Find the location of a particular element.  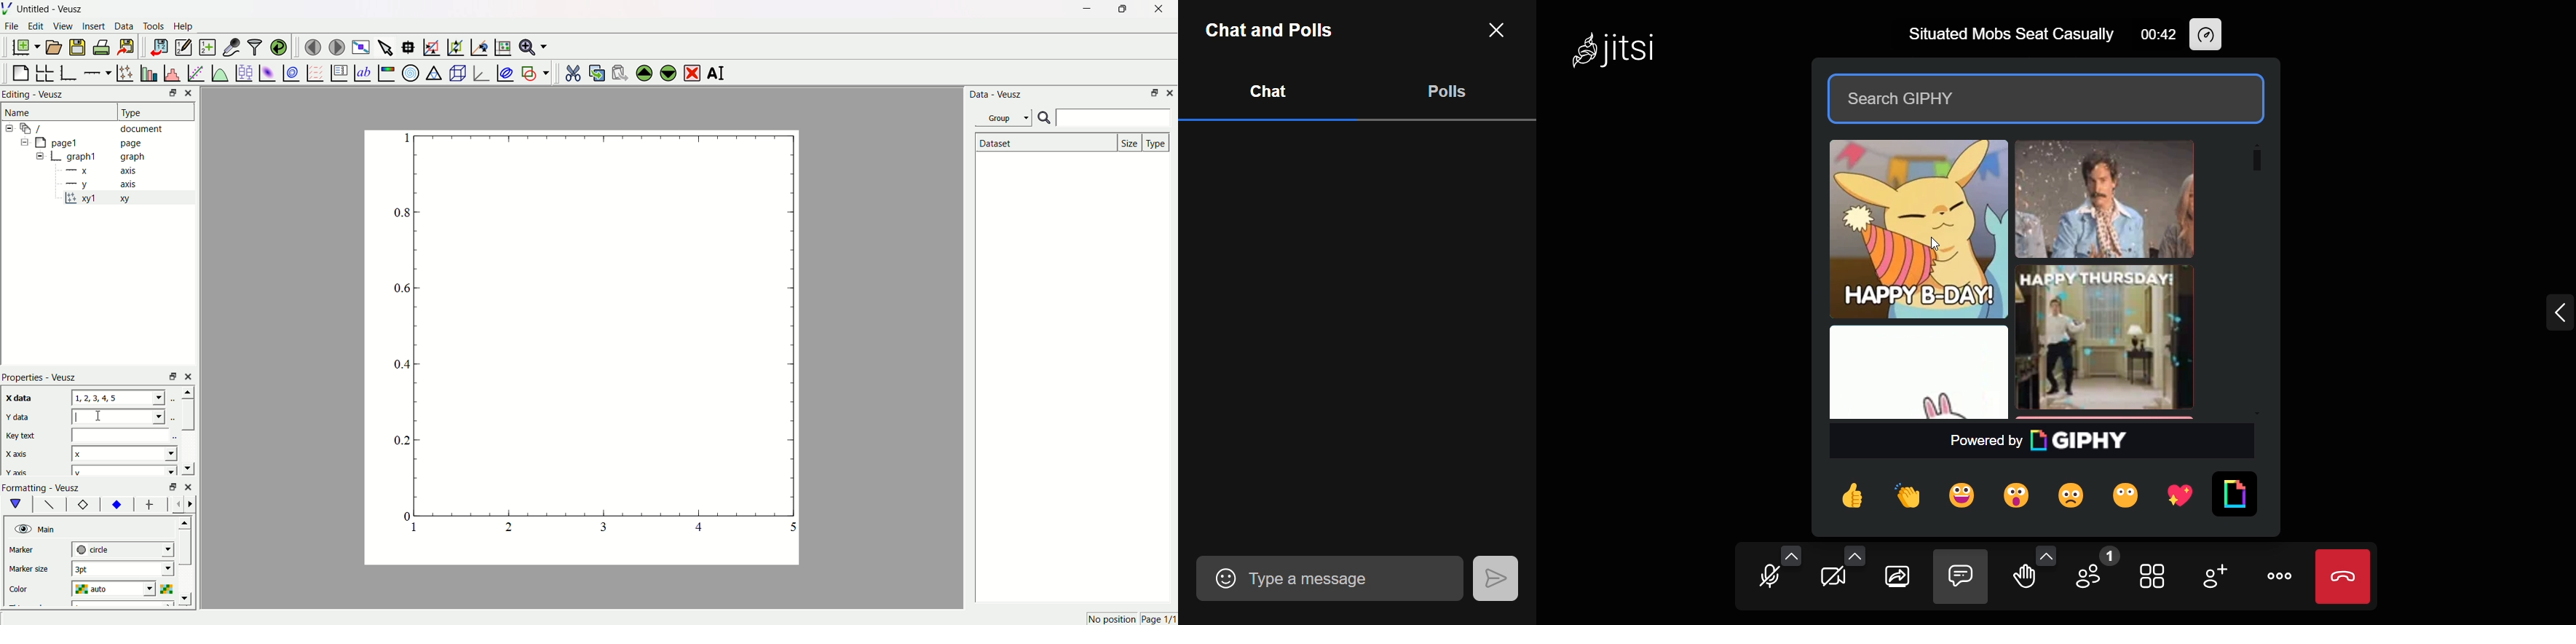

Formatting - Veusz is located at coordinates (47, 487).